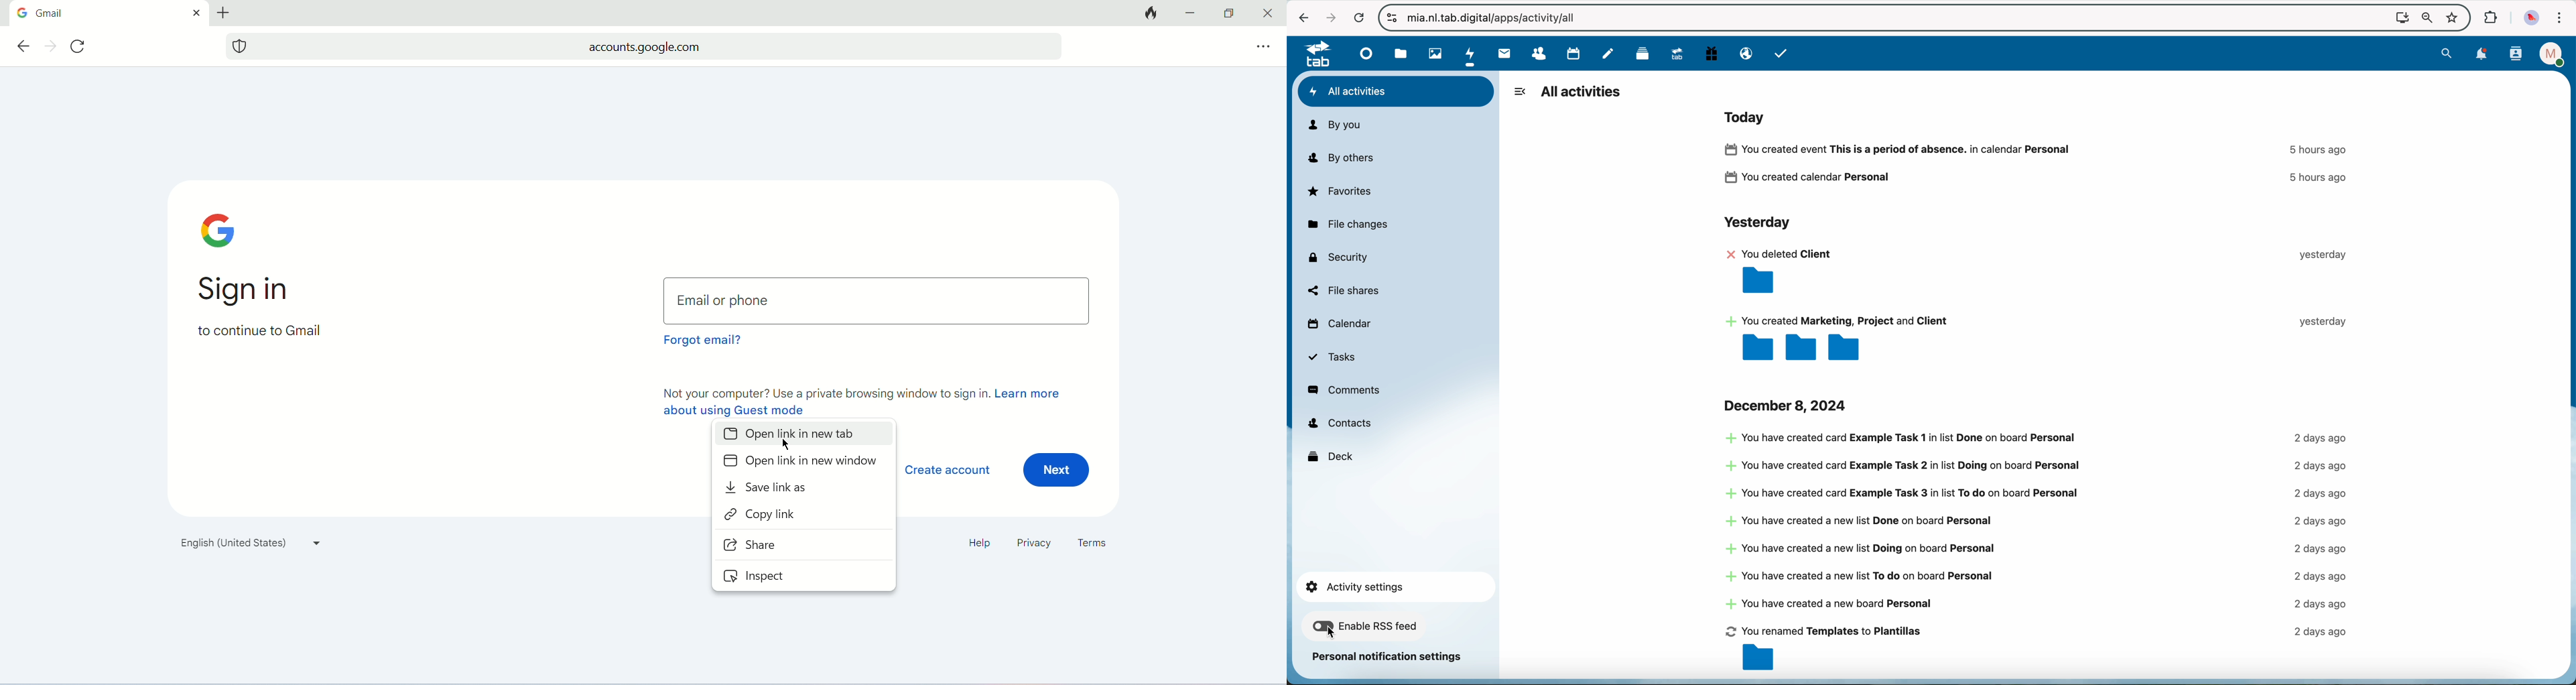 The height and width of the screenshot is (700, 2576). I want to click on previous, so click(22, 46).